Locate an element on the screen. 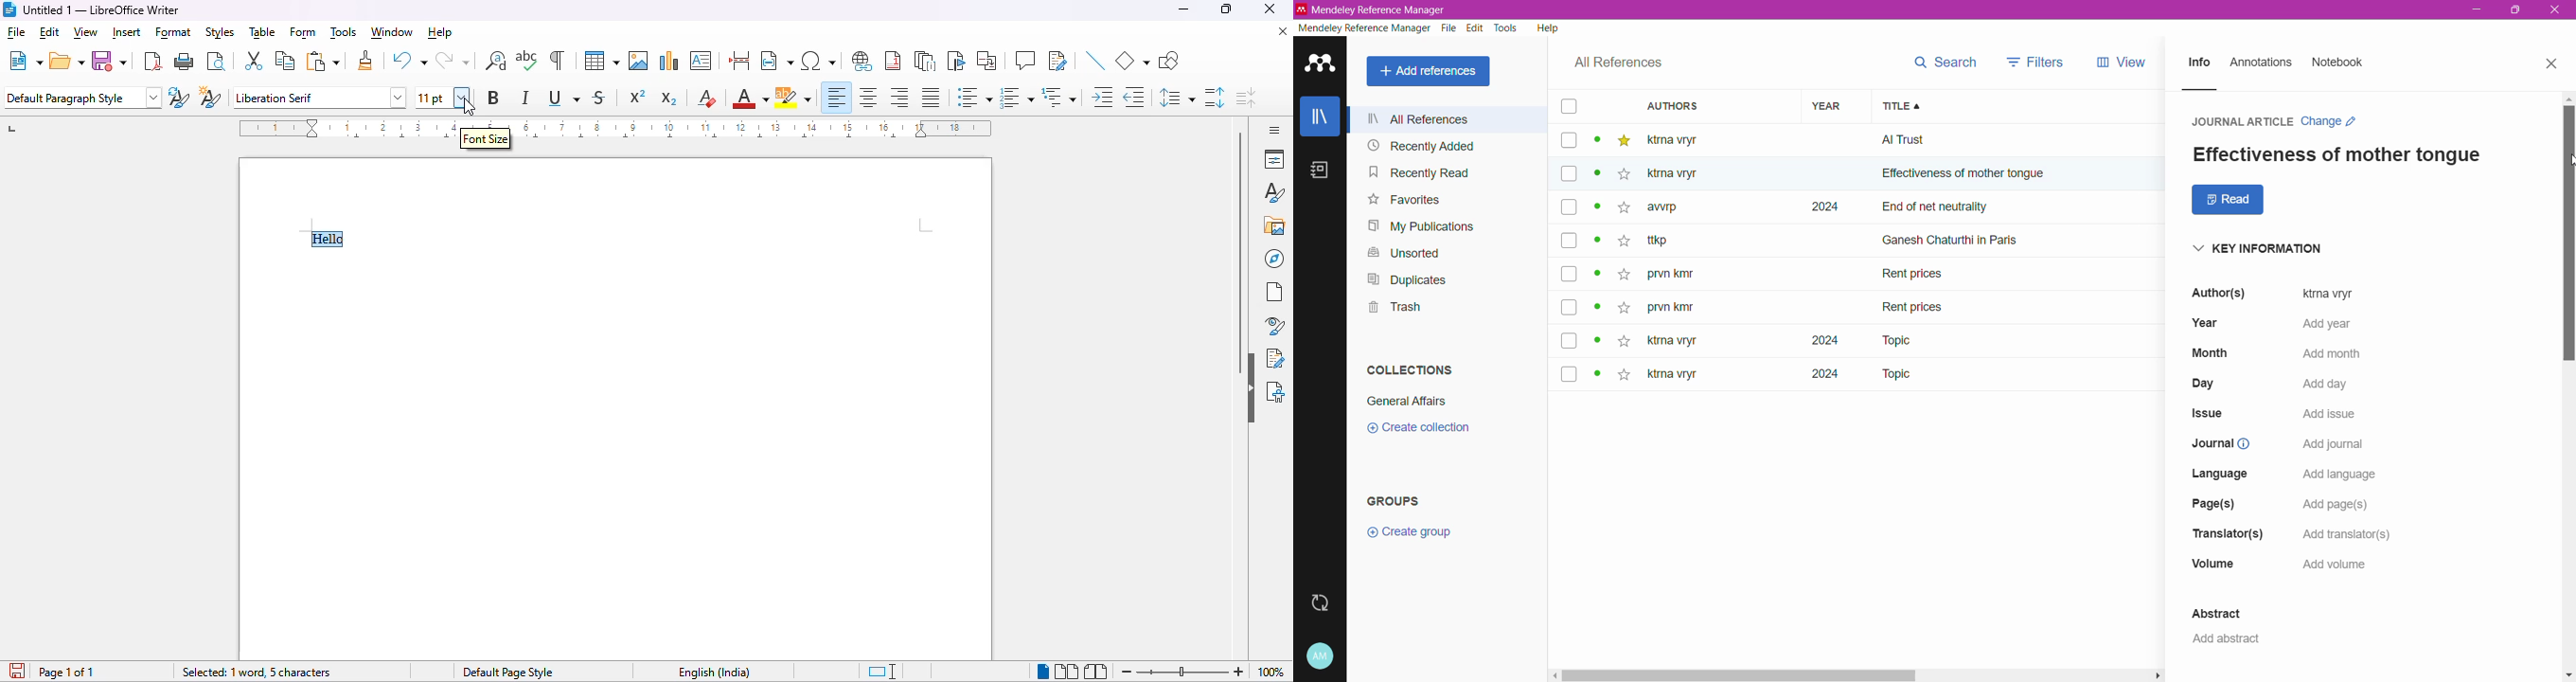 This screenshot has height=700, width=2576. book view is located at coordinates (1097, 672).